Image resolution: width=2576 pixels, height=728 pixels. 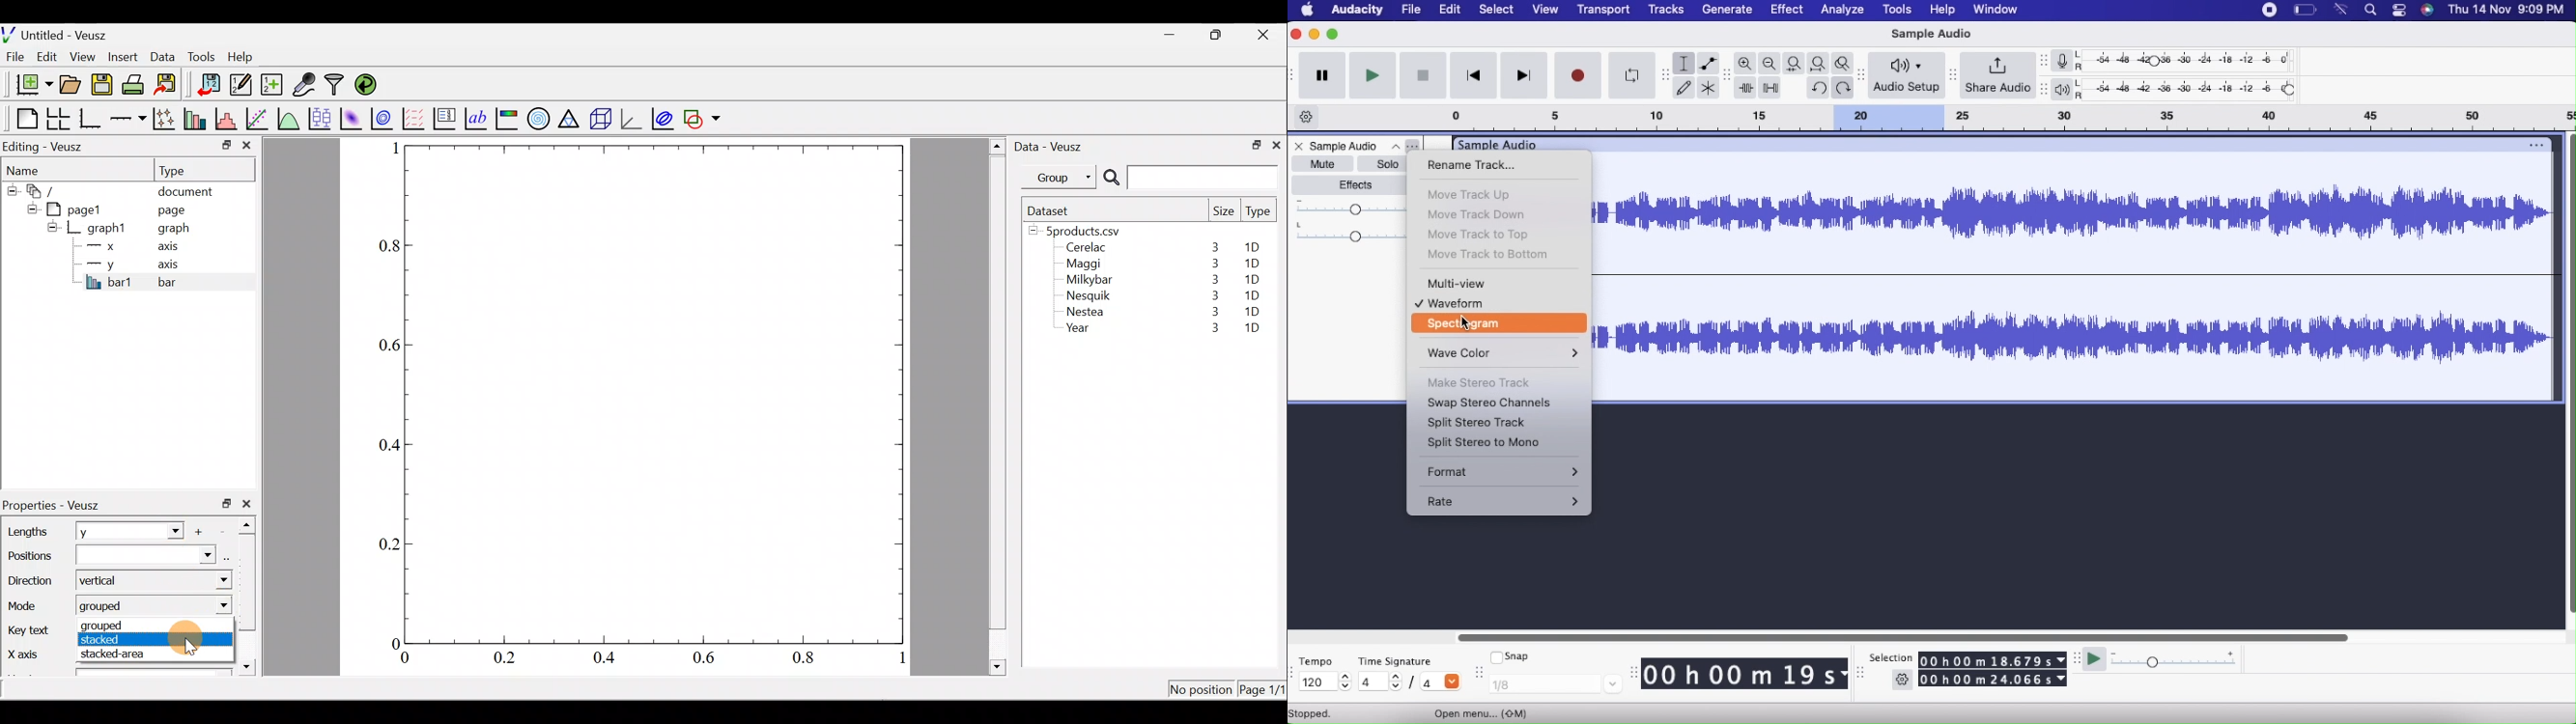 I want to click on x, so click(x=104, y=246).